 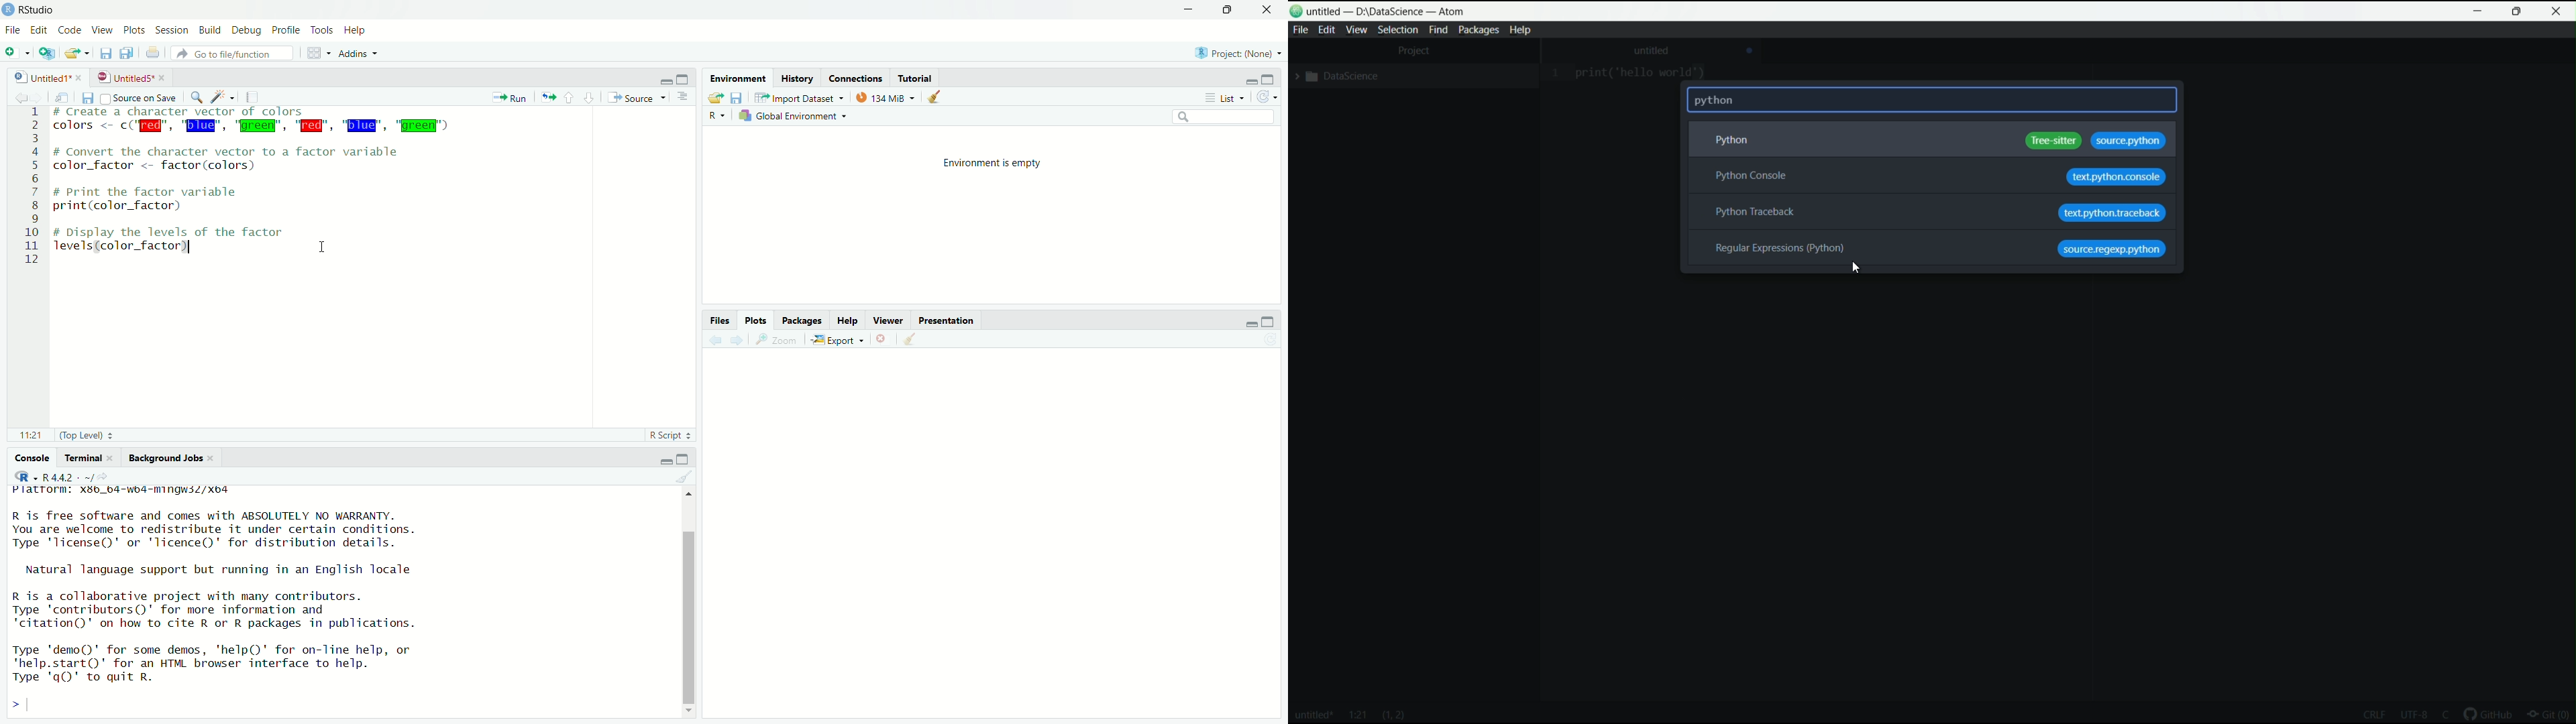 What do you see at coordinates (92, 435) in the screenshot?
I see `(top level)` at bounding box center [92, 435].